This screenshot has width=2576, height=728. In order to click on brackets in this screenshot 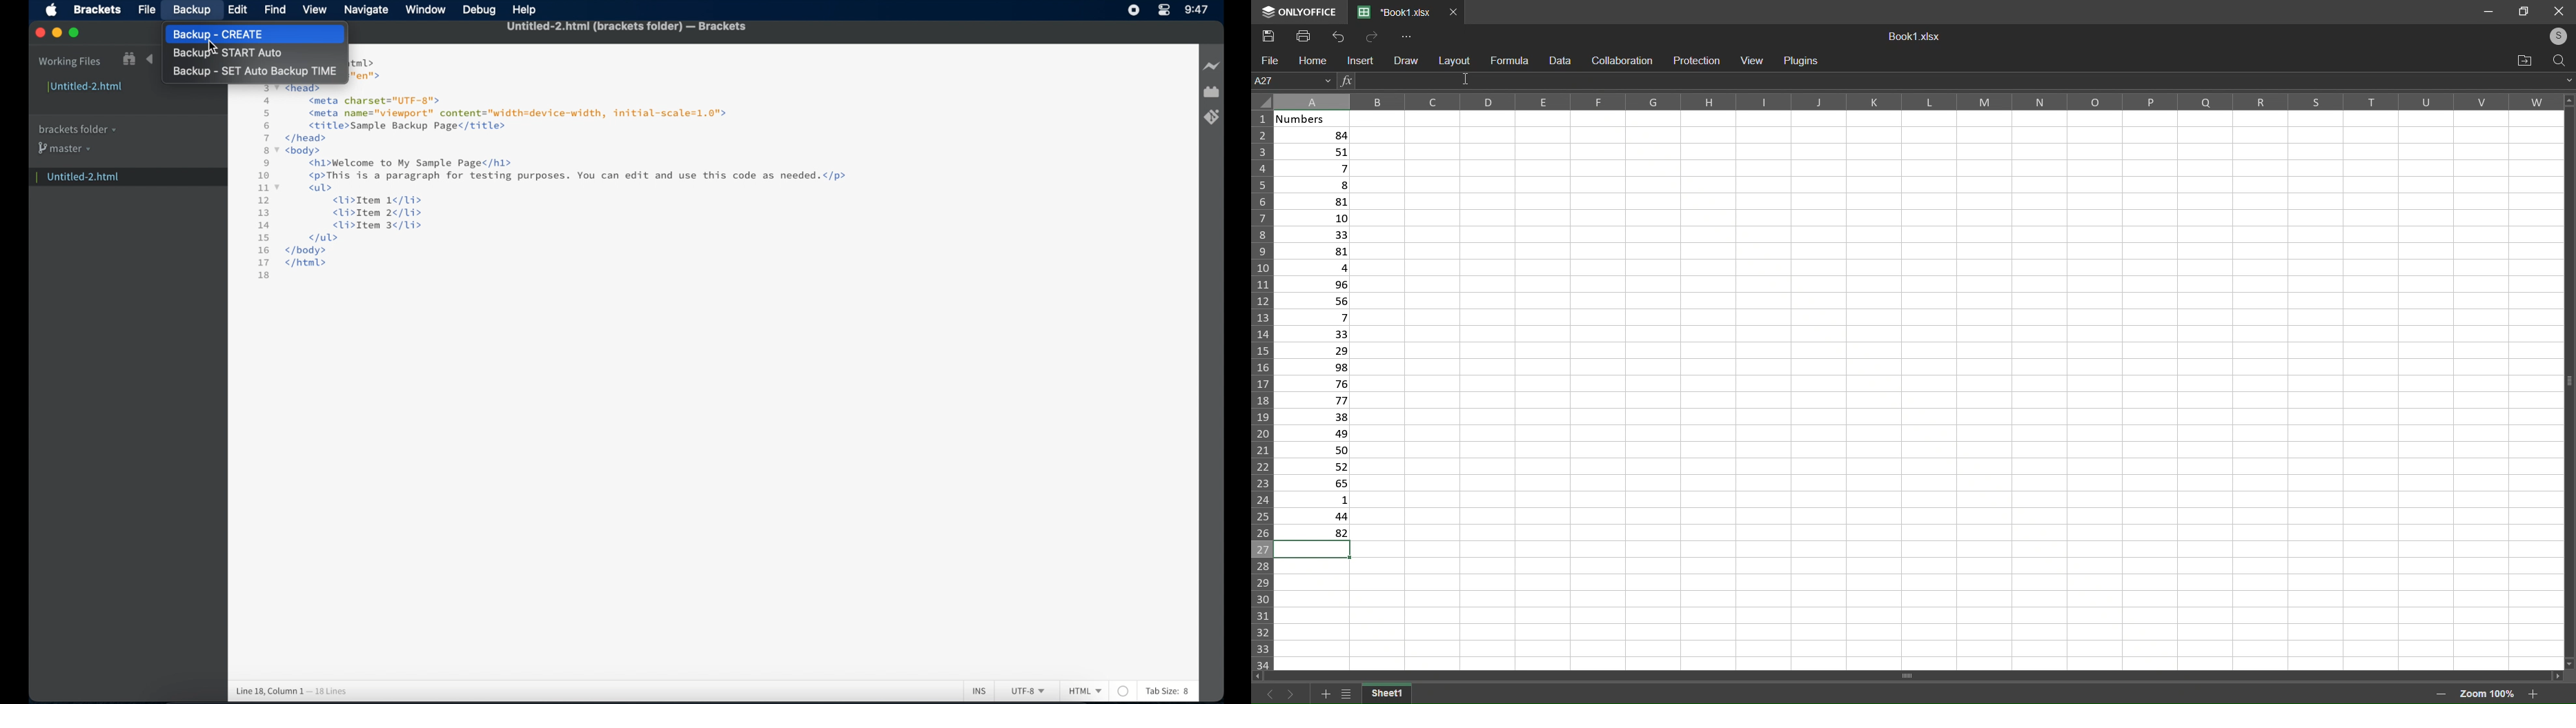, I will do `click(98, 9)`.